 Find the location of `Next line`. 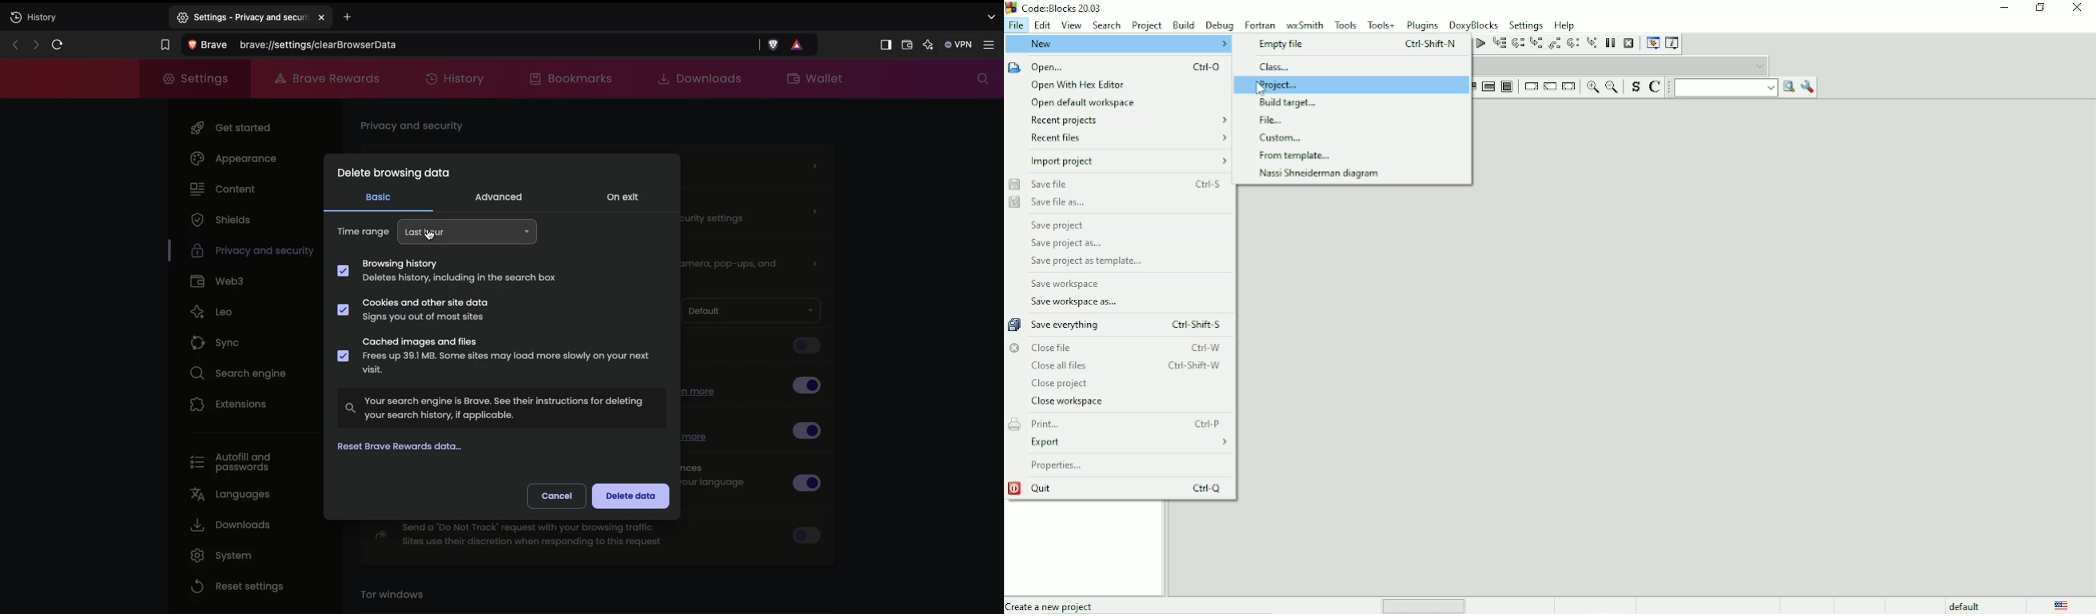

Next line is located at coordinates (1517, 44).